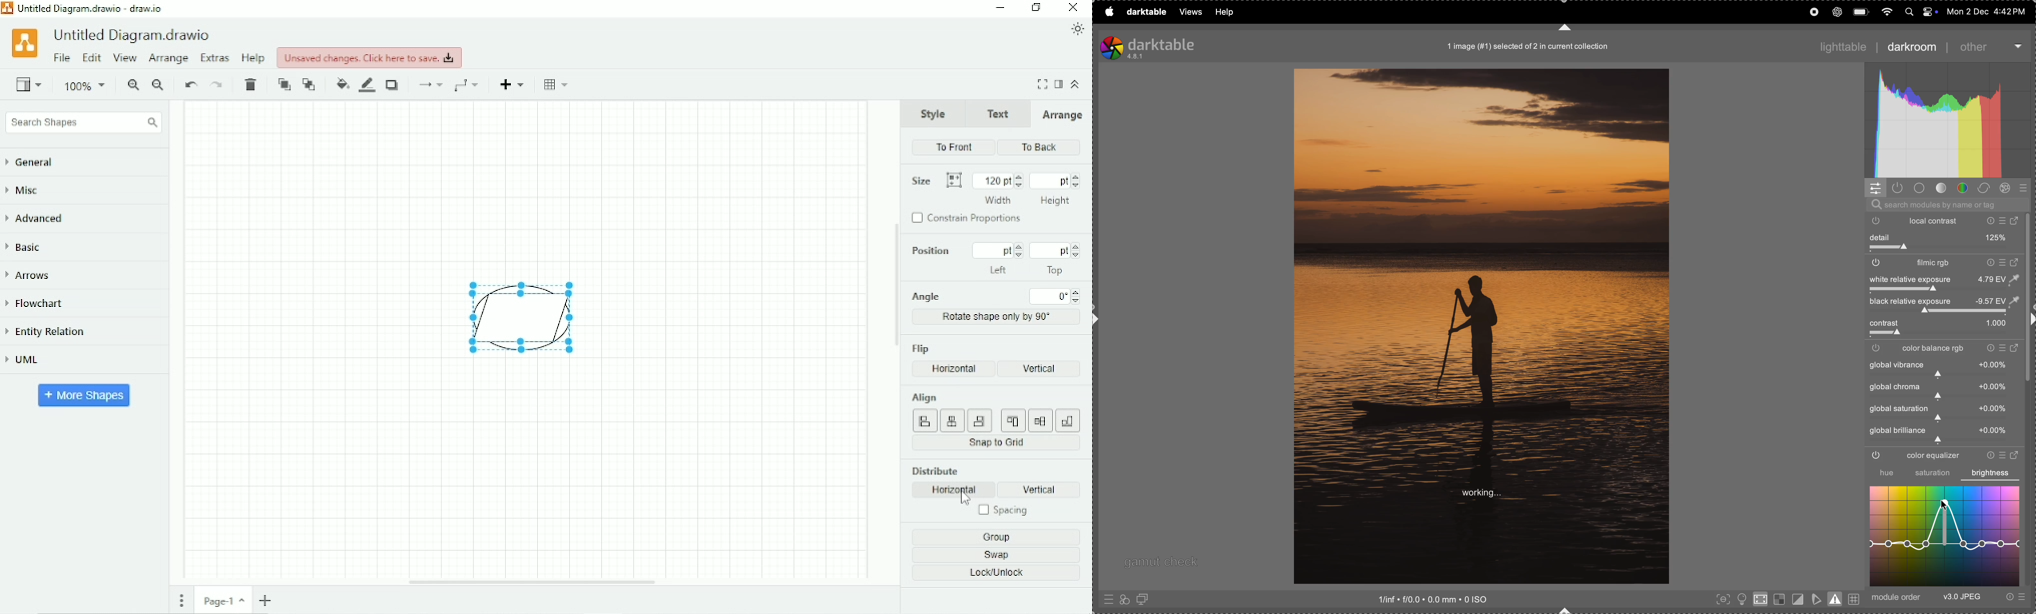 The height and width of the screenshot is (616, 2044). What do you see at coordinates (284, 85) in the screenshot?
I see `To front` at bounding box center [284, 85].